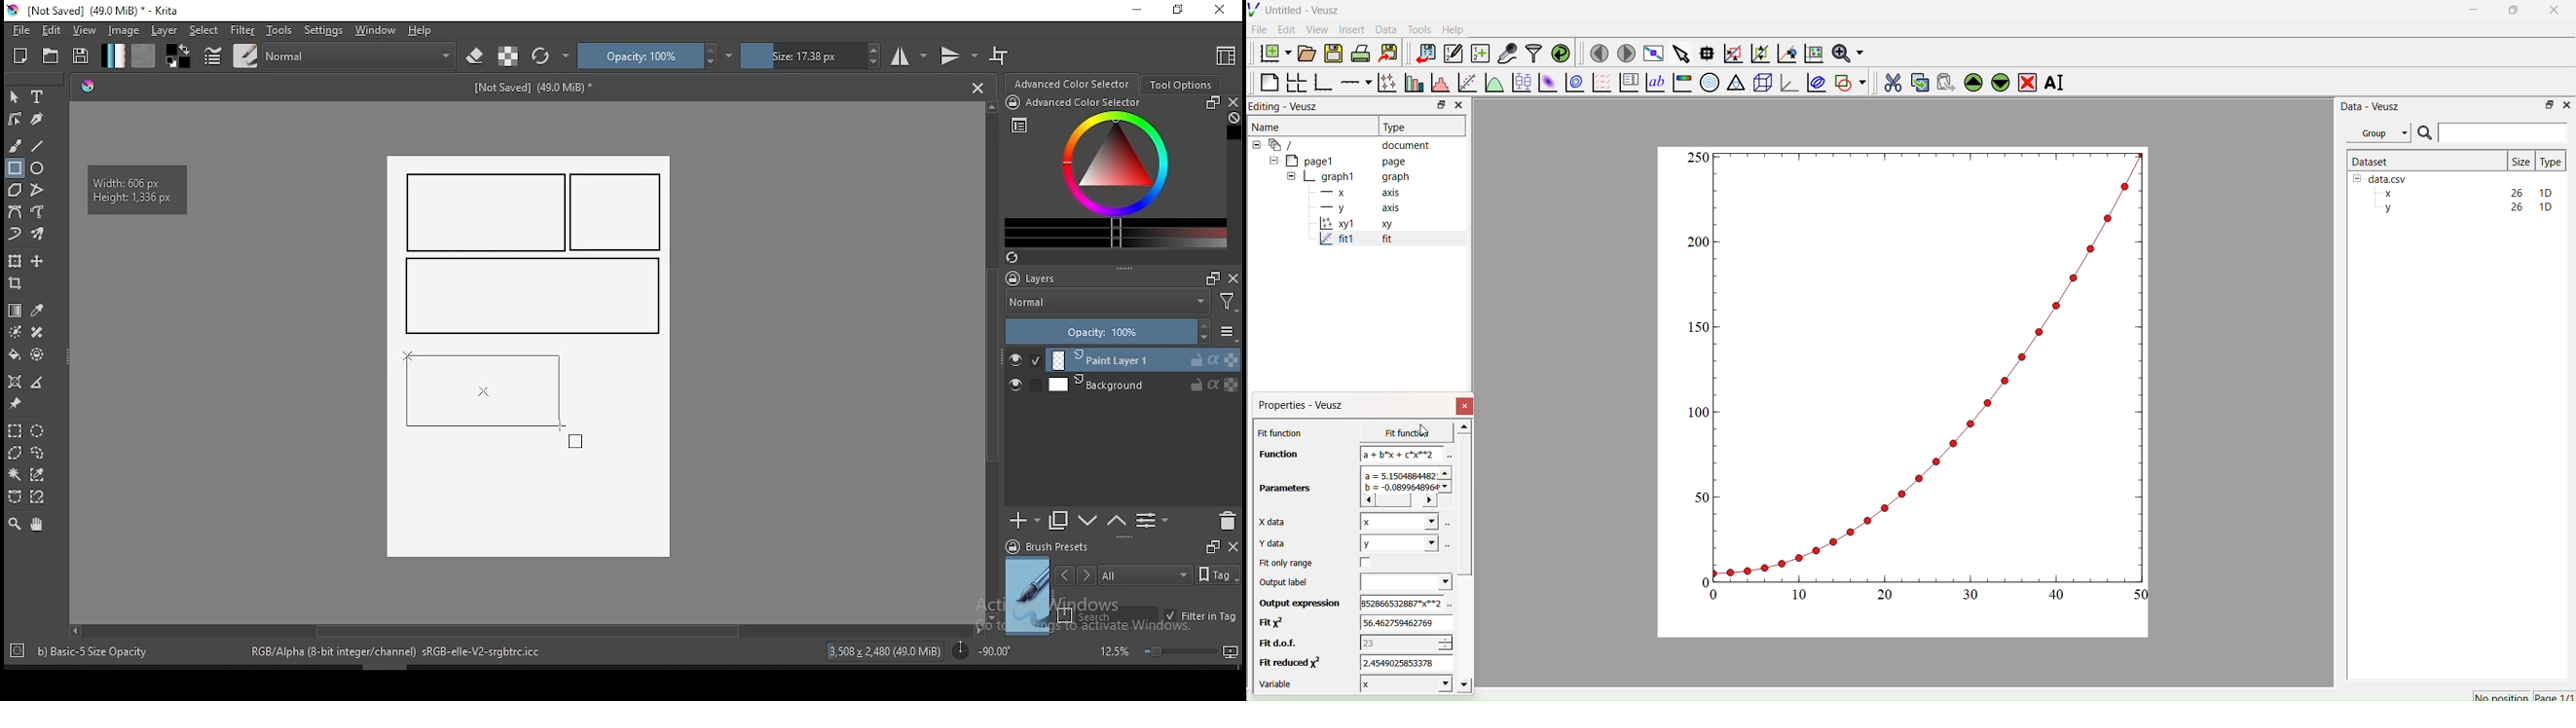 The image size is (2576, 728). I want to click on rectangular selection tool, so click(14, 430).